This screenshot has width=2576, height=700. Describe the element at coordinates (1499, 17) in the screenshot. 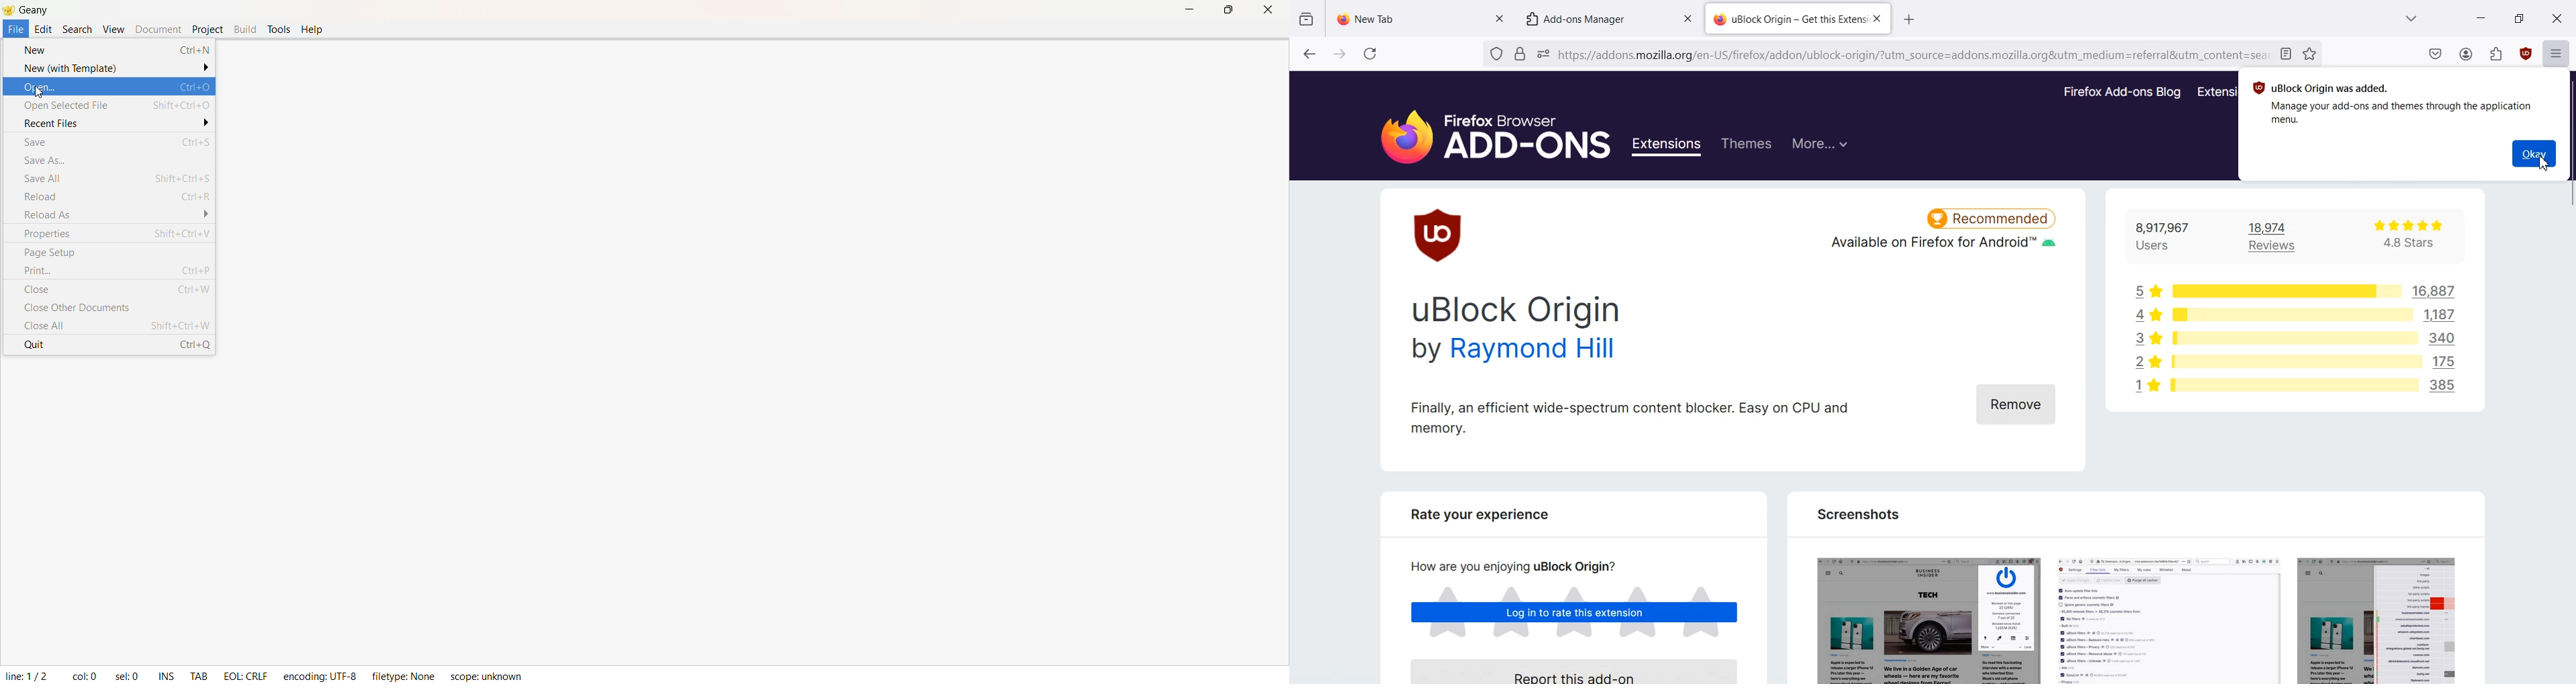

I see `Close tab` at that location.